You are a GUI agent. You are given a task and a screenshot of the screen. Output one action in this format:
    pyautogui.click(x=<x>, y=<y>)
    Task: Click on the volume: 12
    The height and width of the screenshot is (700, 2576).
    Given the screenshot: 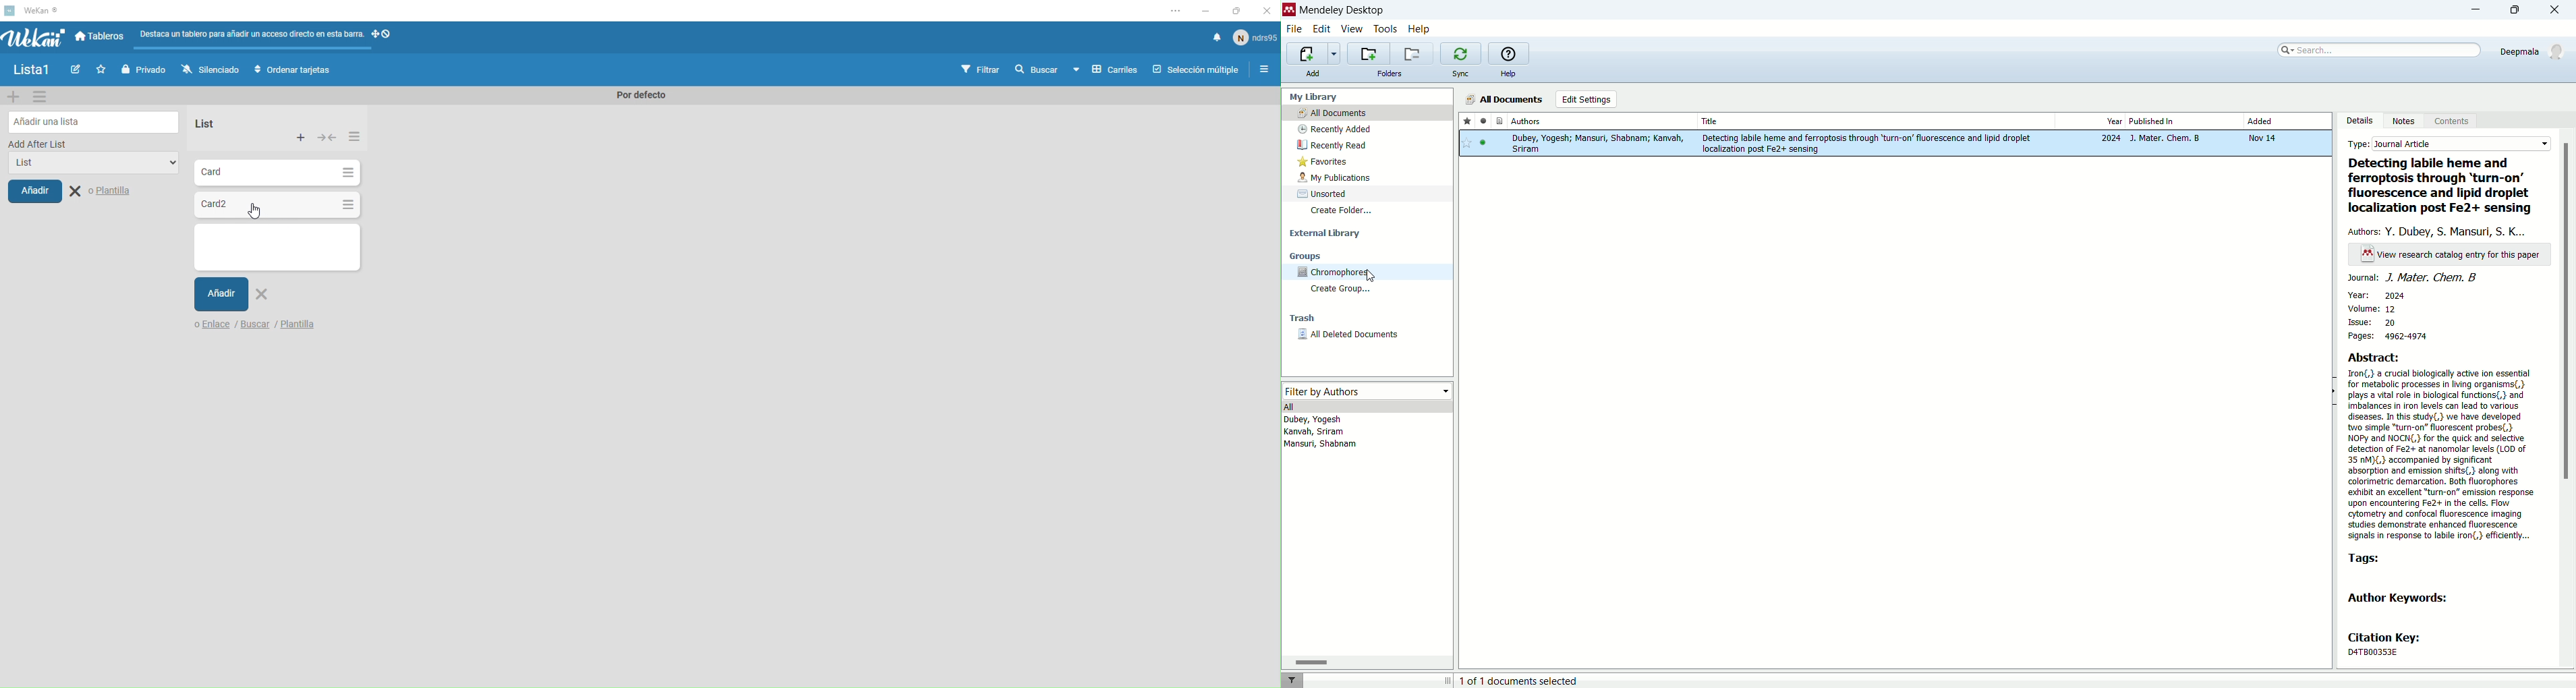 What is the action you would take?
    pyautogui.click(x=2370, y=309)
    